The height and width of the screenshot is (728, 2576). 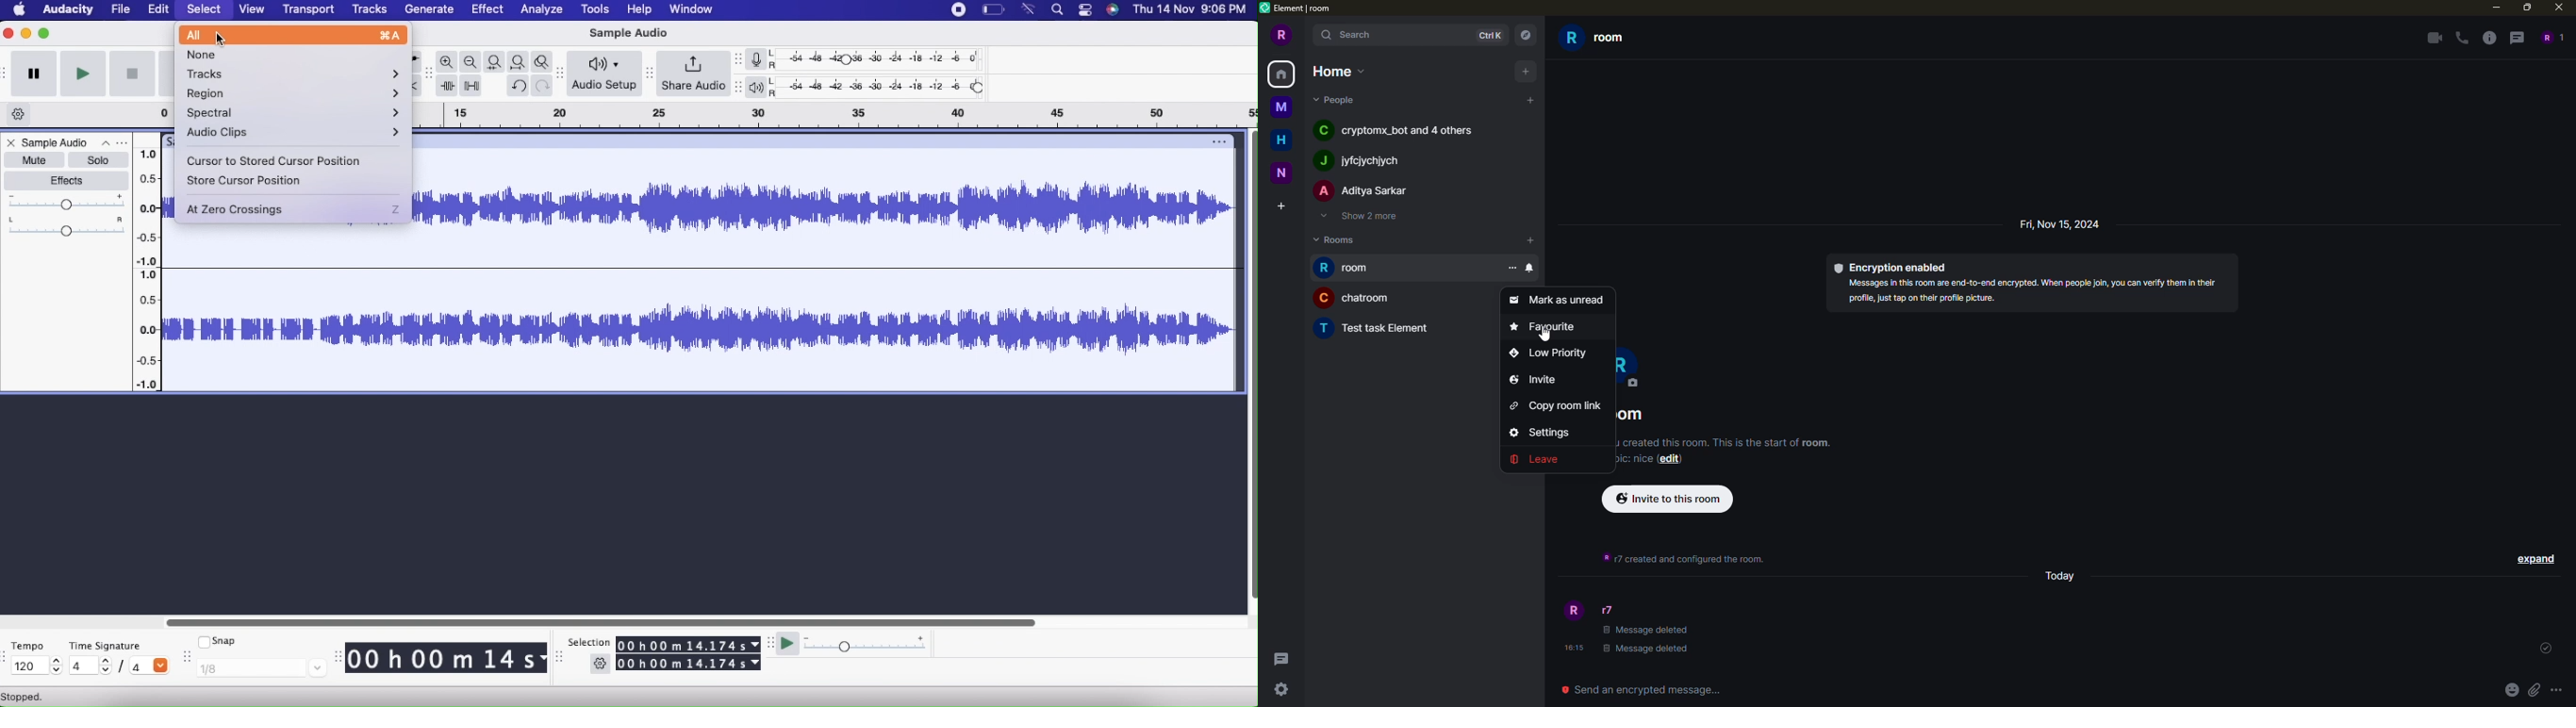 What do you see at coordinates (295, 114) in the screenshot?
I see `Spectral` at bounding box center [295, 114].